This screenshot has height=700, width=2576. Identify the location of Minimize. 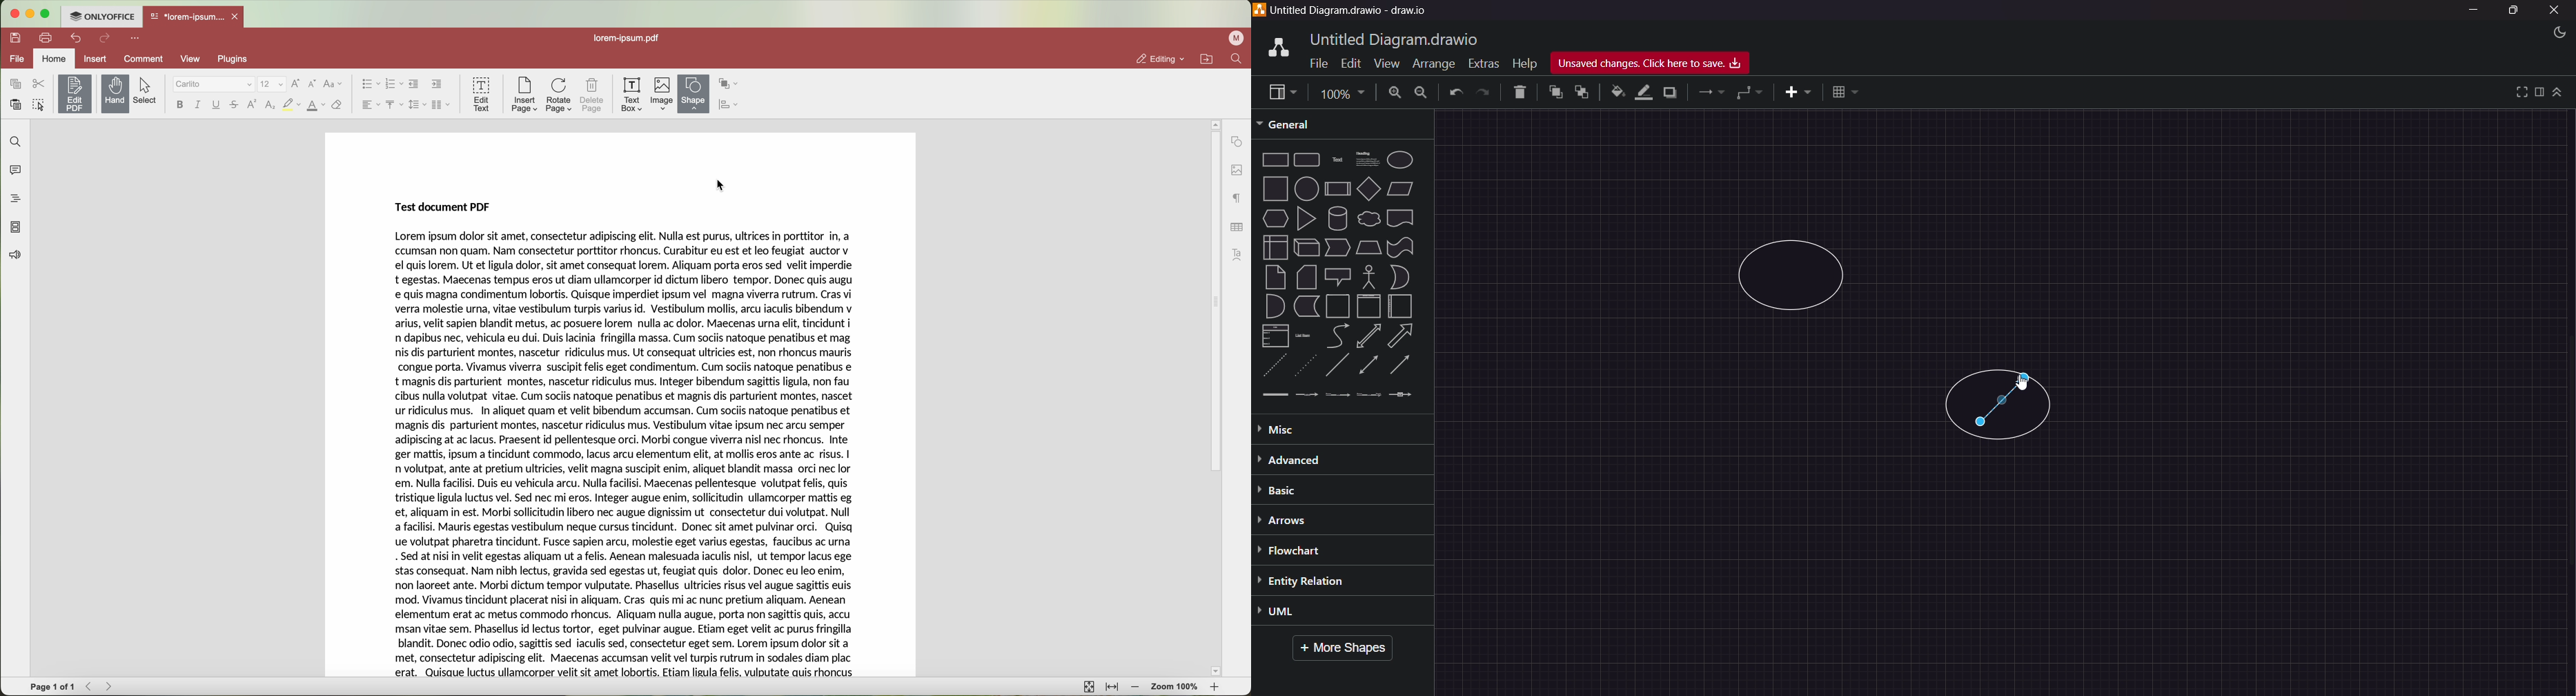
(2477, 11).